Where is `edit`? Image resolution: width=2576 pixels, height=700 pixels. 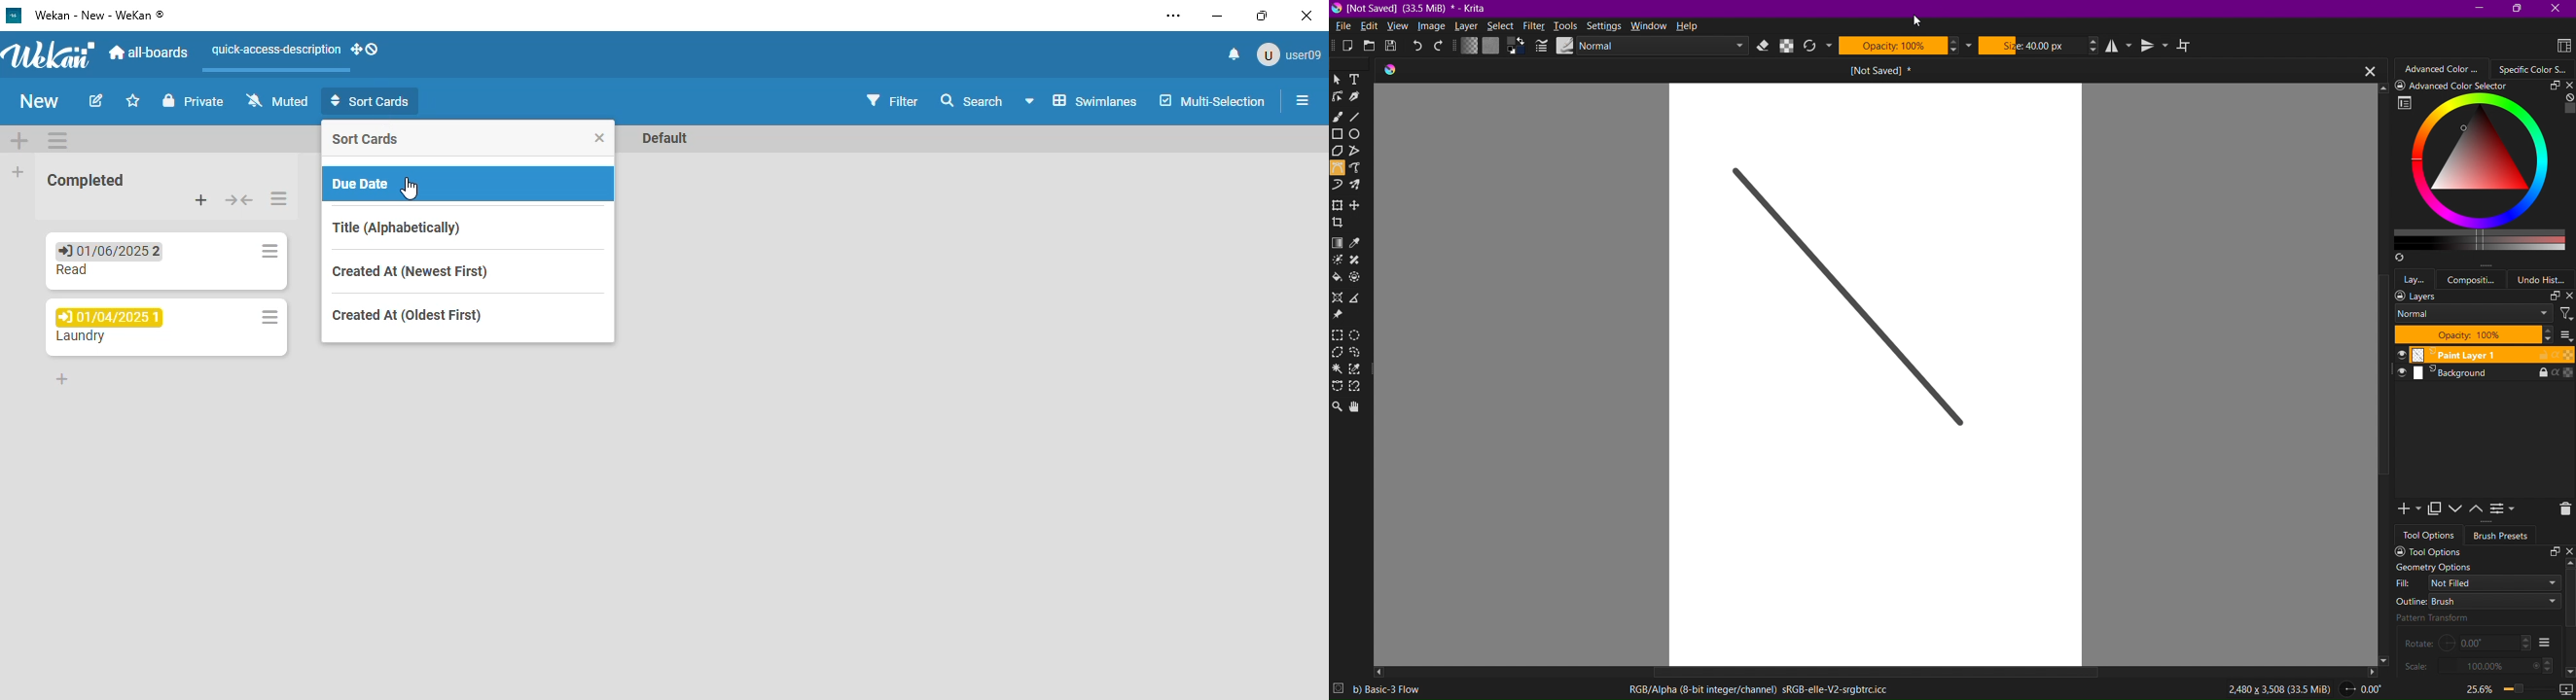
edit is located at coordinates (96, 100).